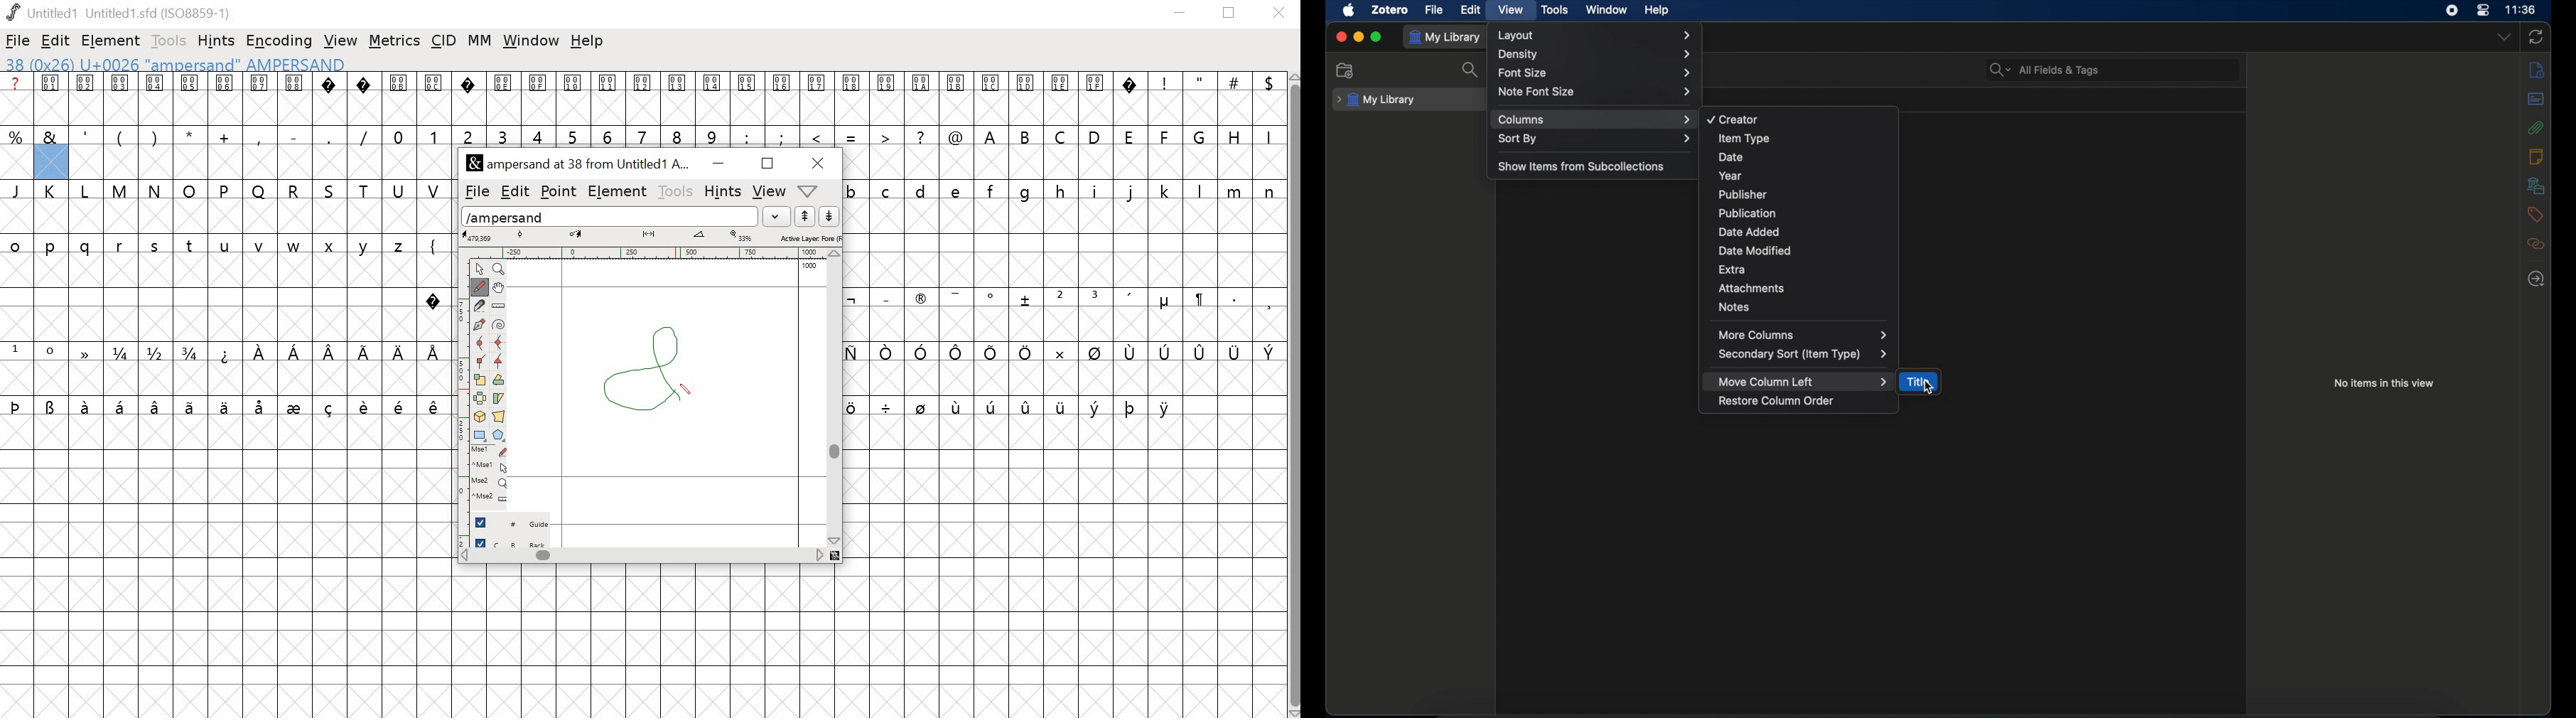  What do you see at coordinates (829, 217) in the screenshot?
I see `next word in the word list` at bounding box center [829, 217].